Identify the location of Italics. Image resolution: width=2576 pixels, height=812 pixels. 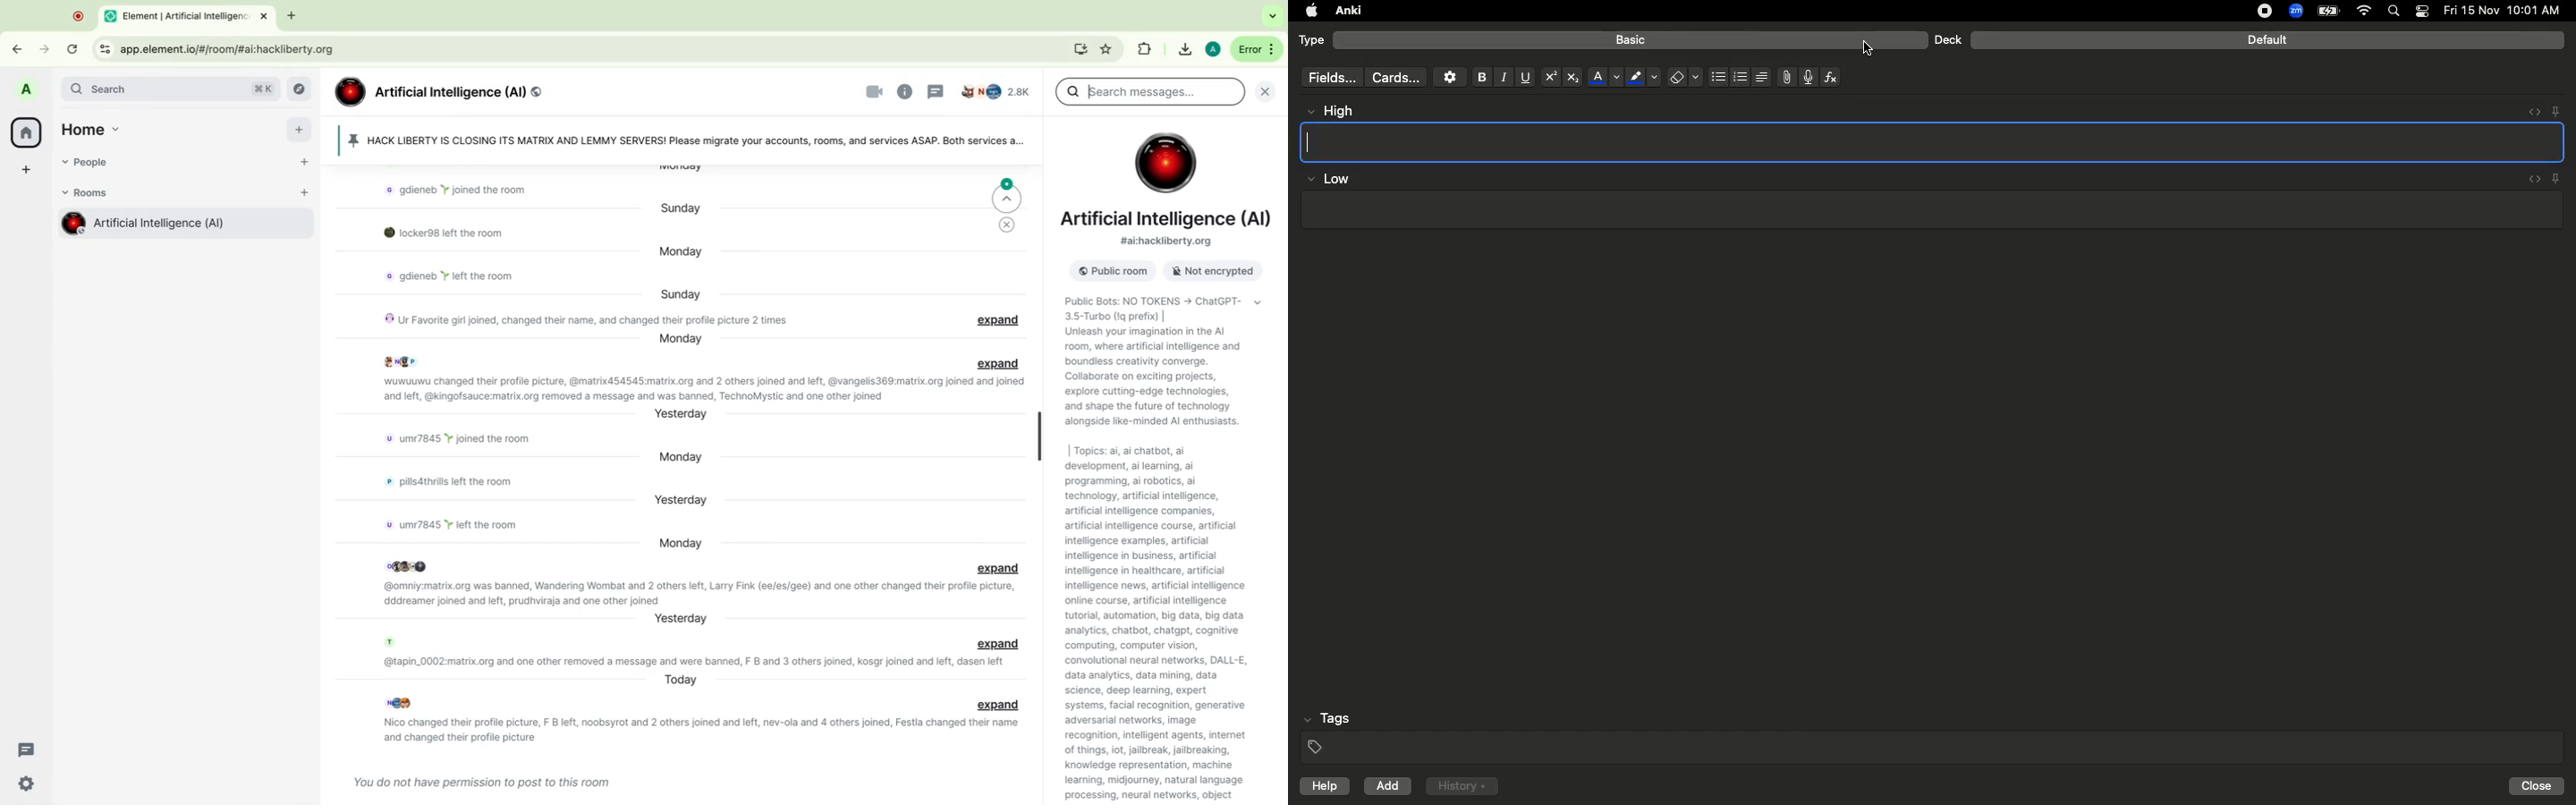
(1501, 78).